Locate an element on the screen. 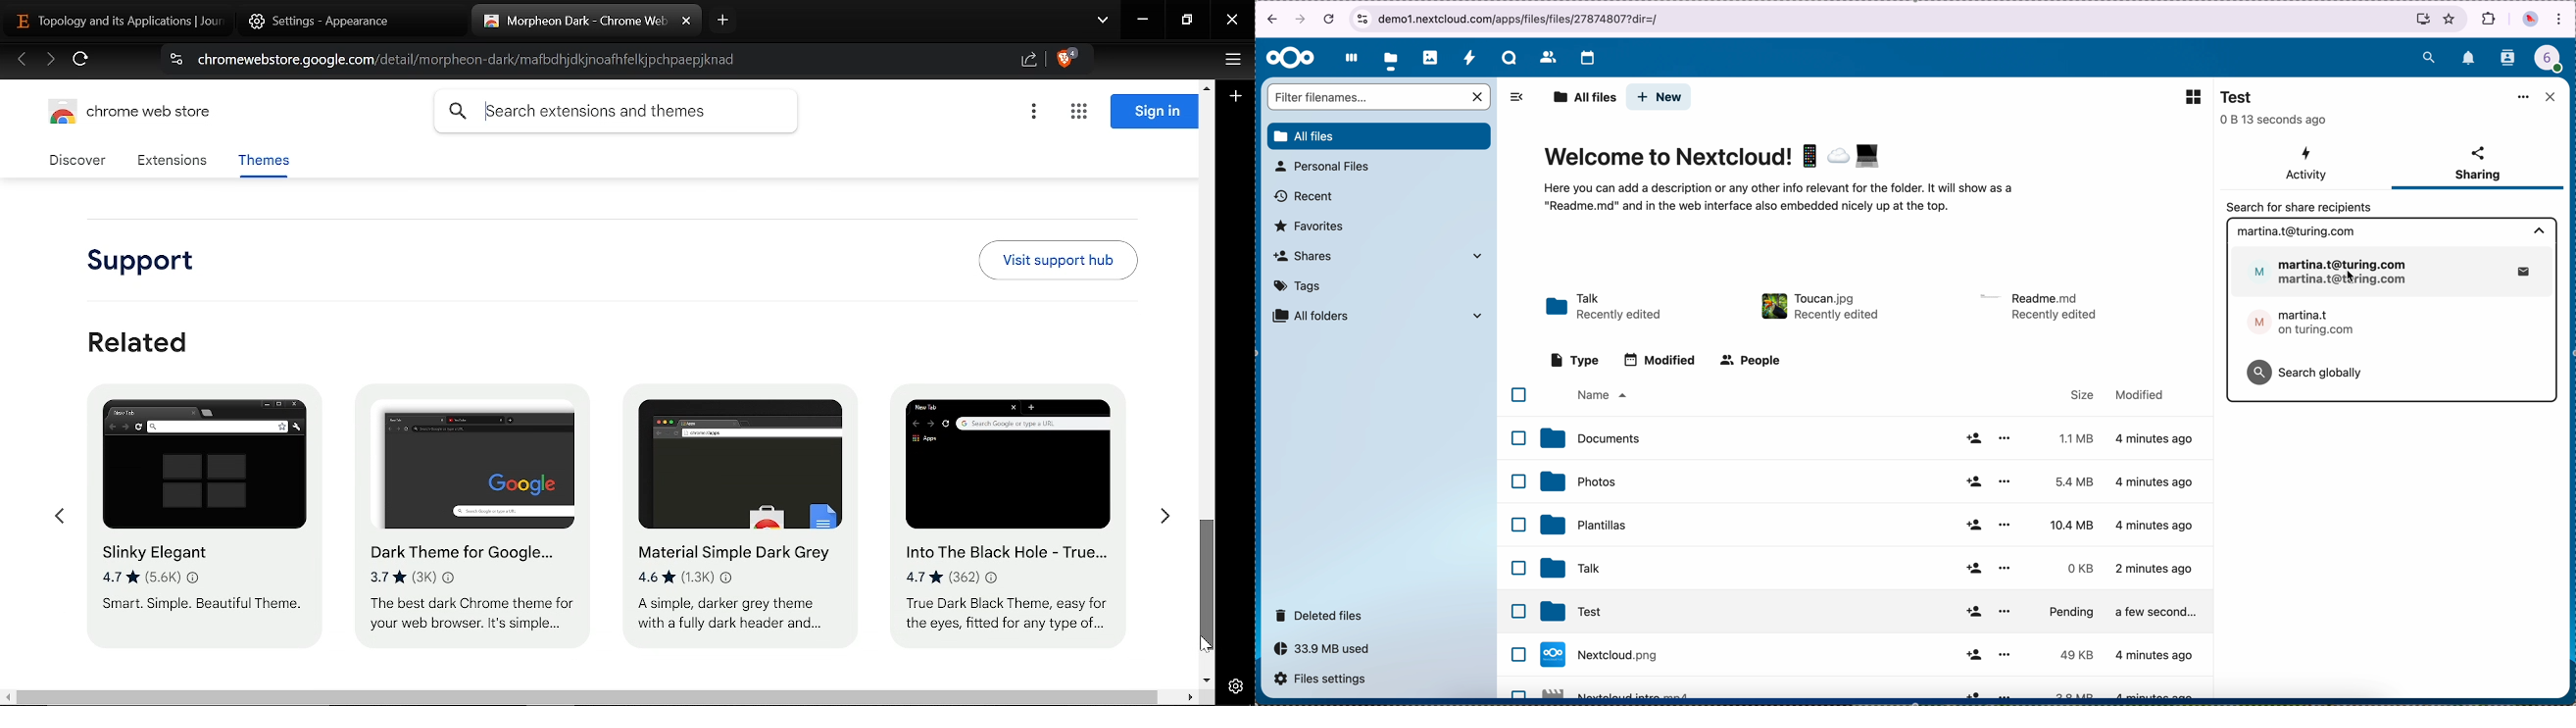  martina.t is located at coordinates (2301, 325).